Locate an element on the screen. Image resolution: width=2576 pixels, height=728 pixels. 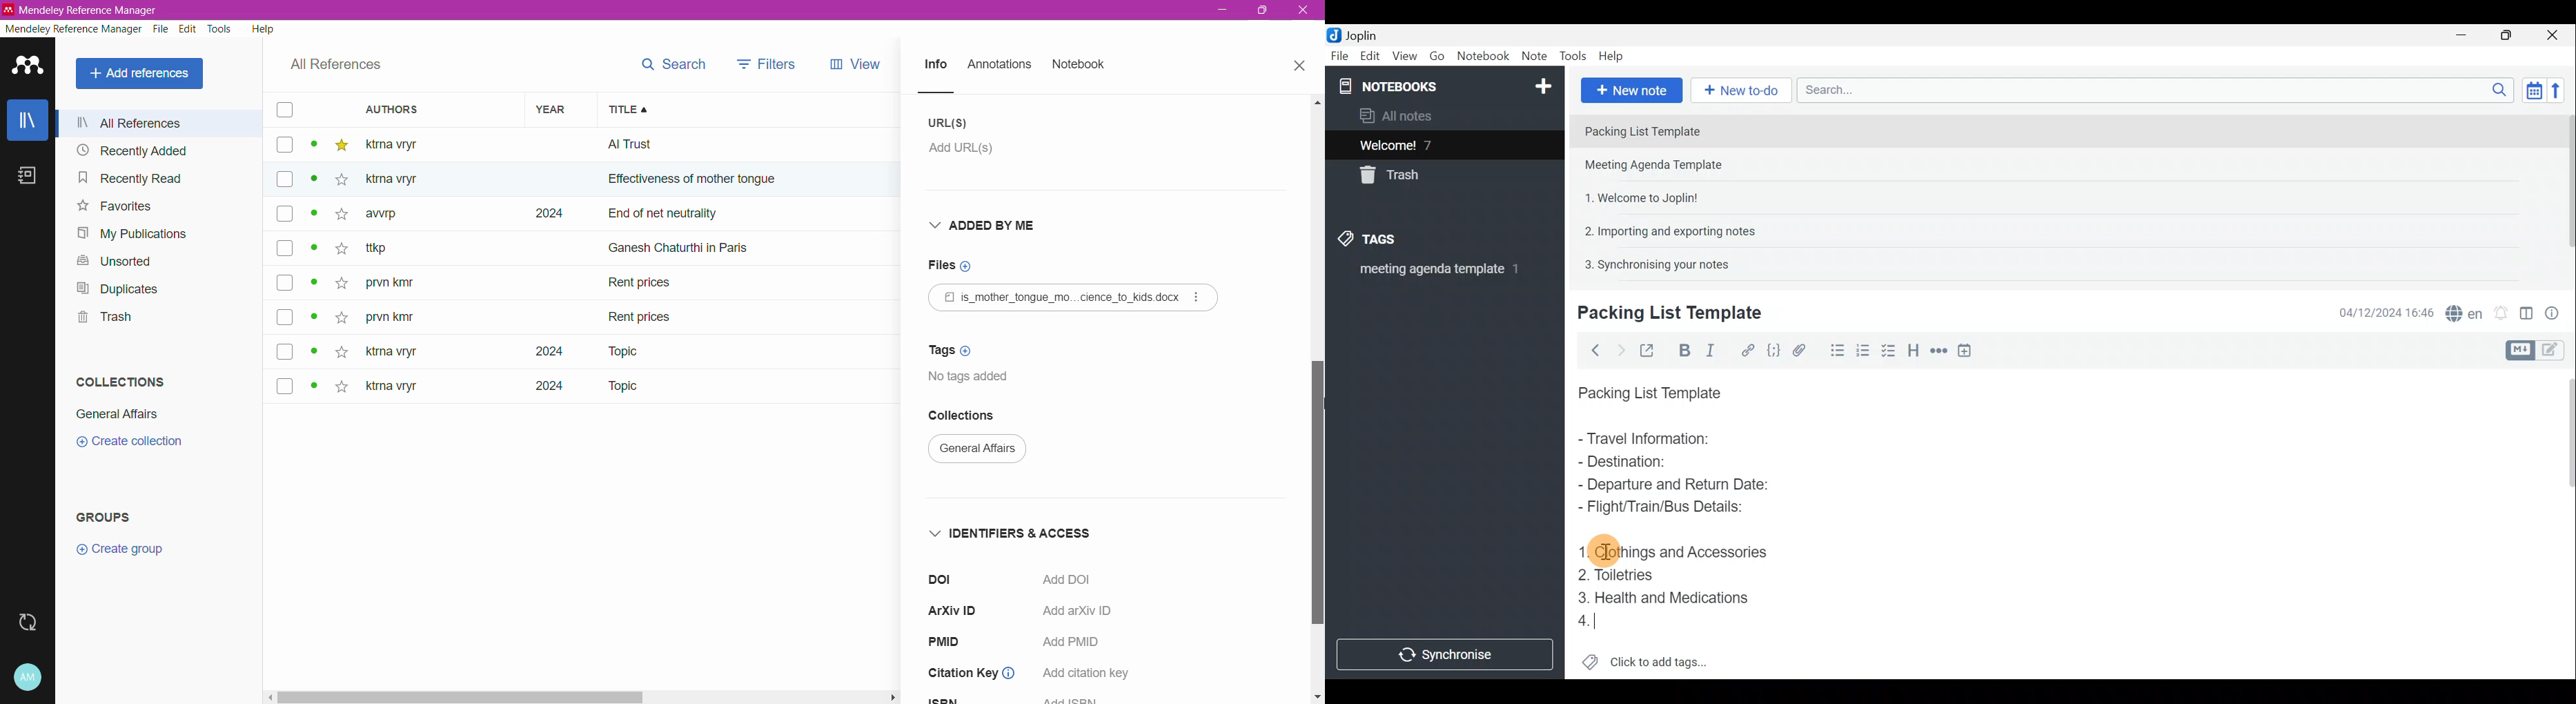
Joplin is located at coordinates (1356, 35).